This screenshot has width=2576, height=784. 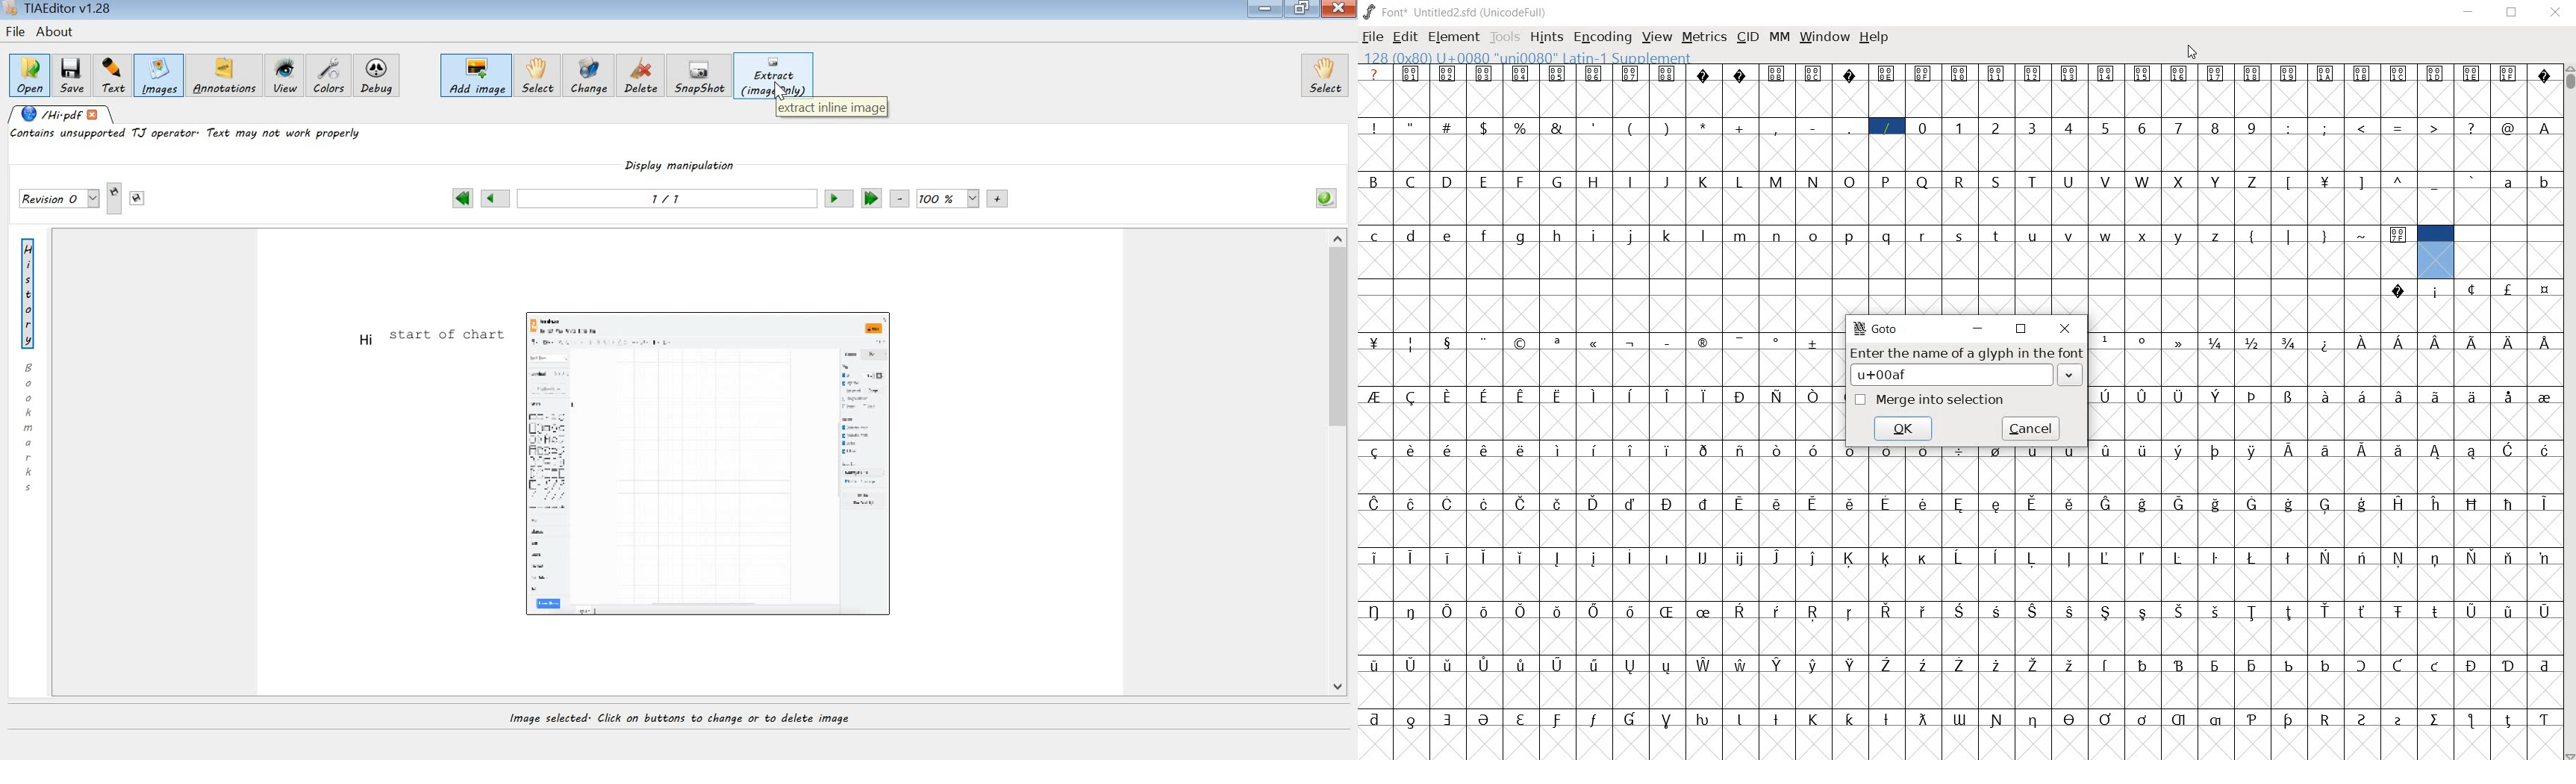 What do you see at coordinates (2363, 128) in the screenshot?
I see `<` at bounding box center [2363, 128].